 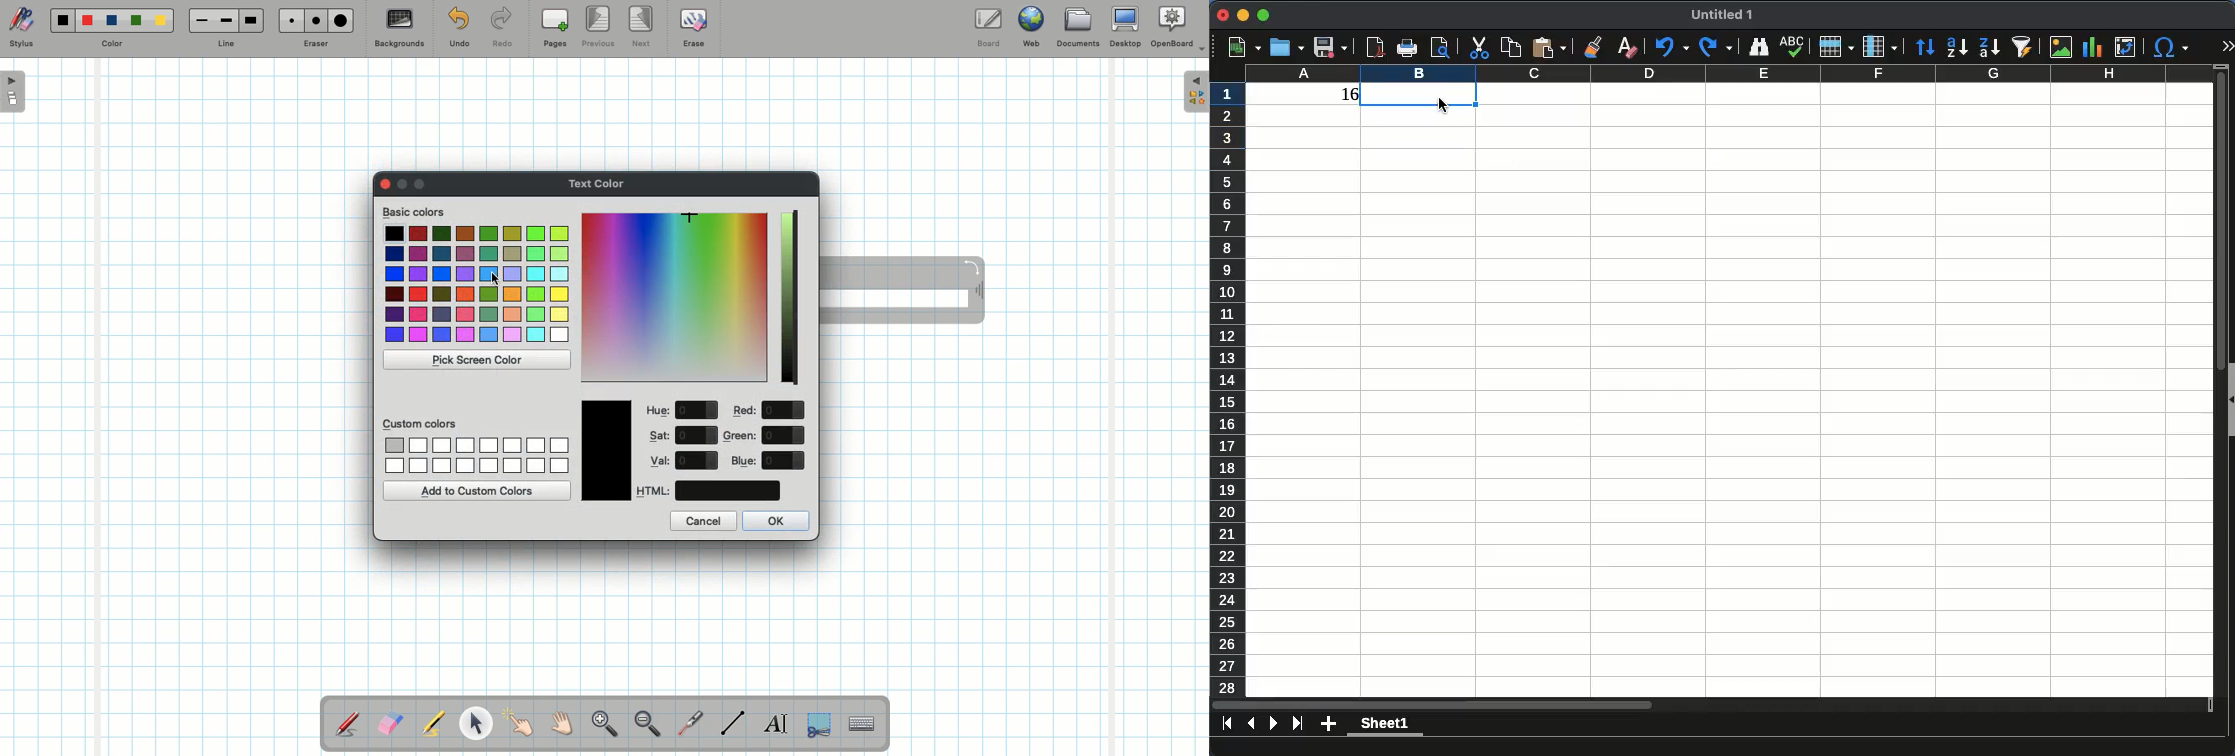 I want to click on Blue, so click(x=113, y=21).